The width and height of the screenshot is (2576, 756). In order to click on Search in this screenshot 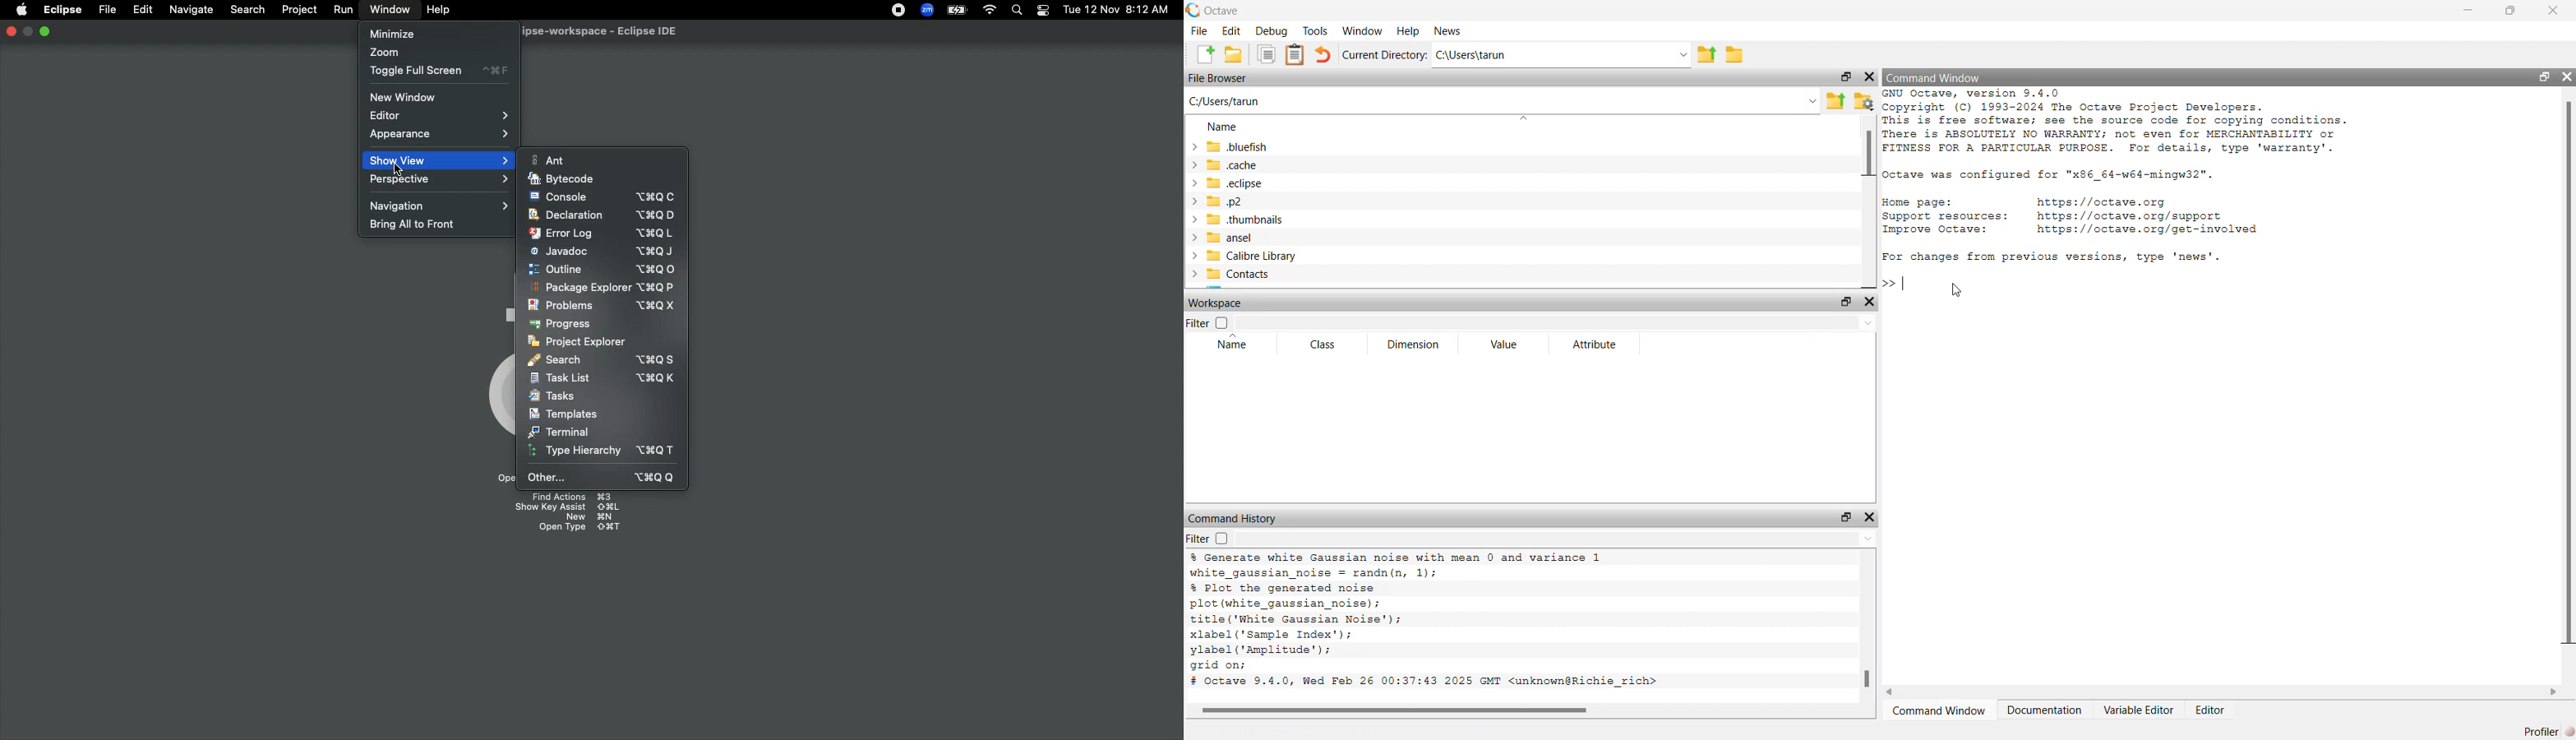, I will do `click(1018, 11)`.